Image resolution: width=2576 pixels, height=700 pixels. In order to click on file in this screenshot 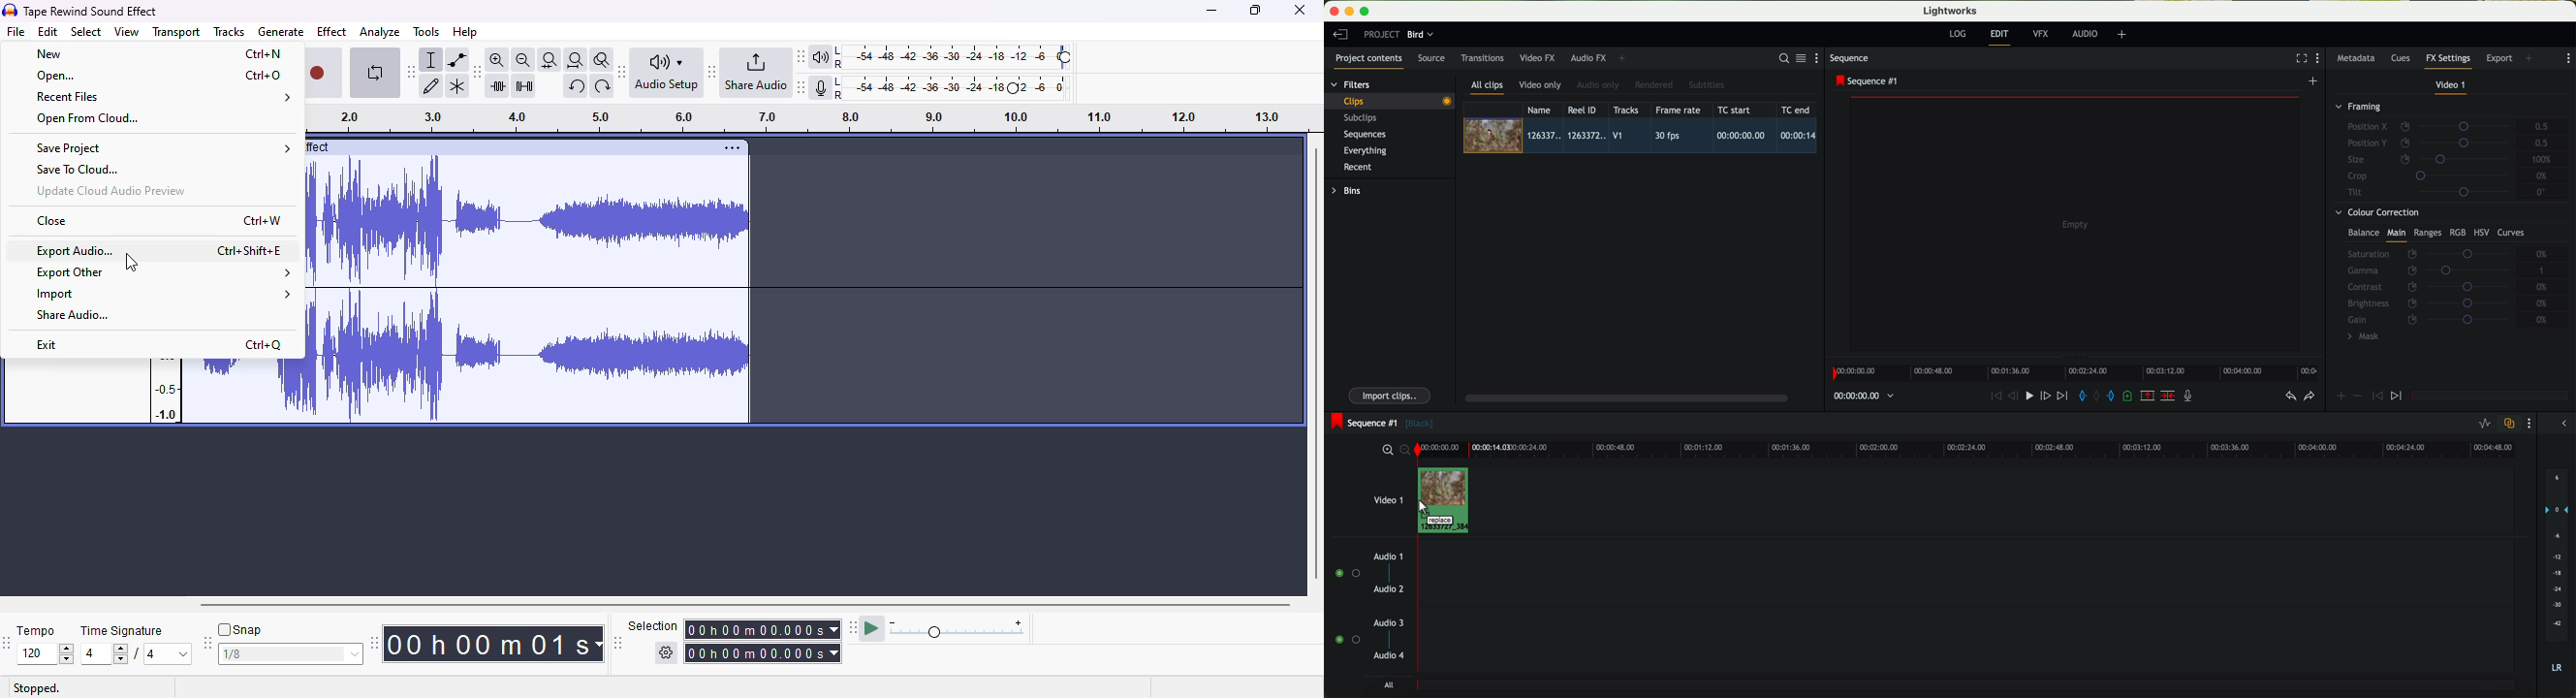, I will do `click(16, 31)`.